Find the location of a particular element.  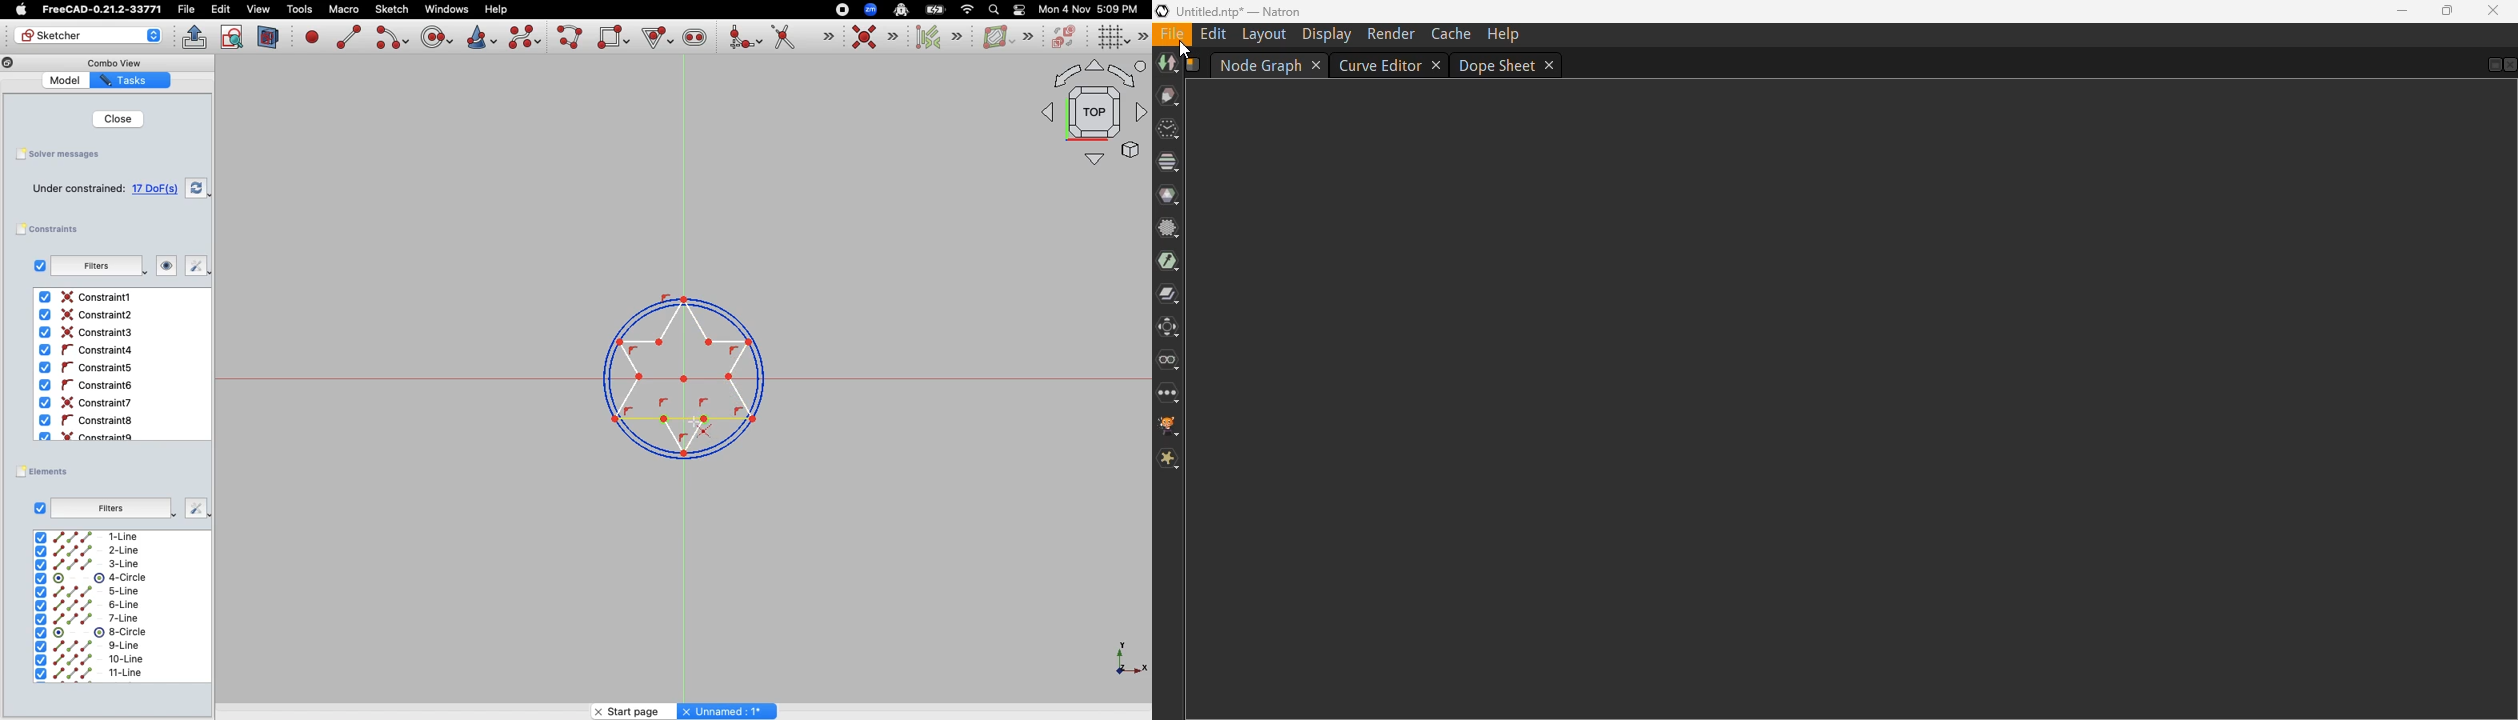

Create slot is located at coordinates (694, 39).